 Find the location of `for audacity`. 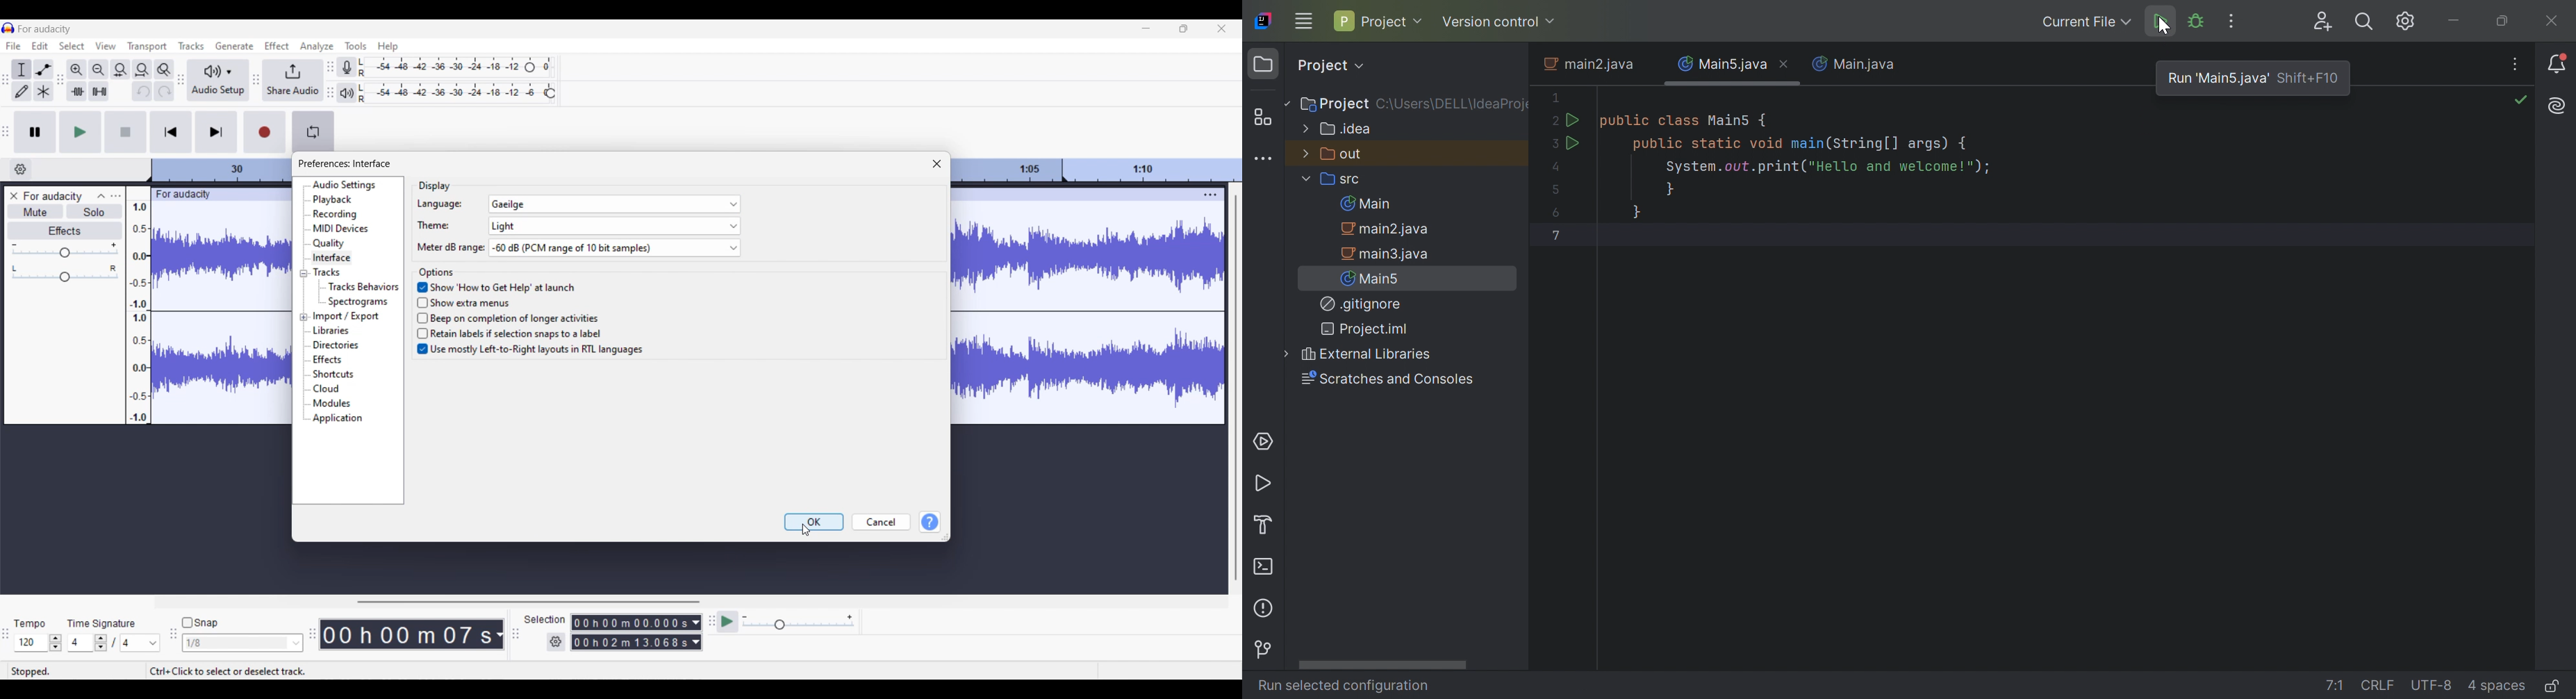

for audacity is located at coordinates (45, 29).